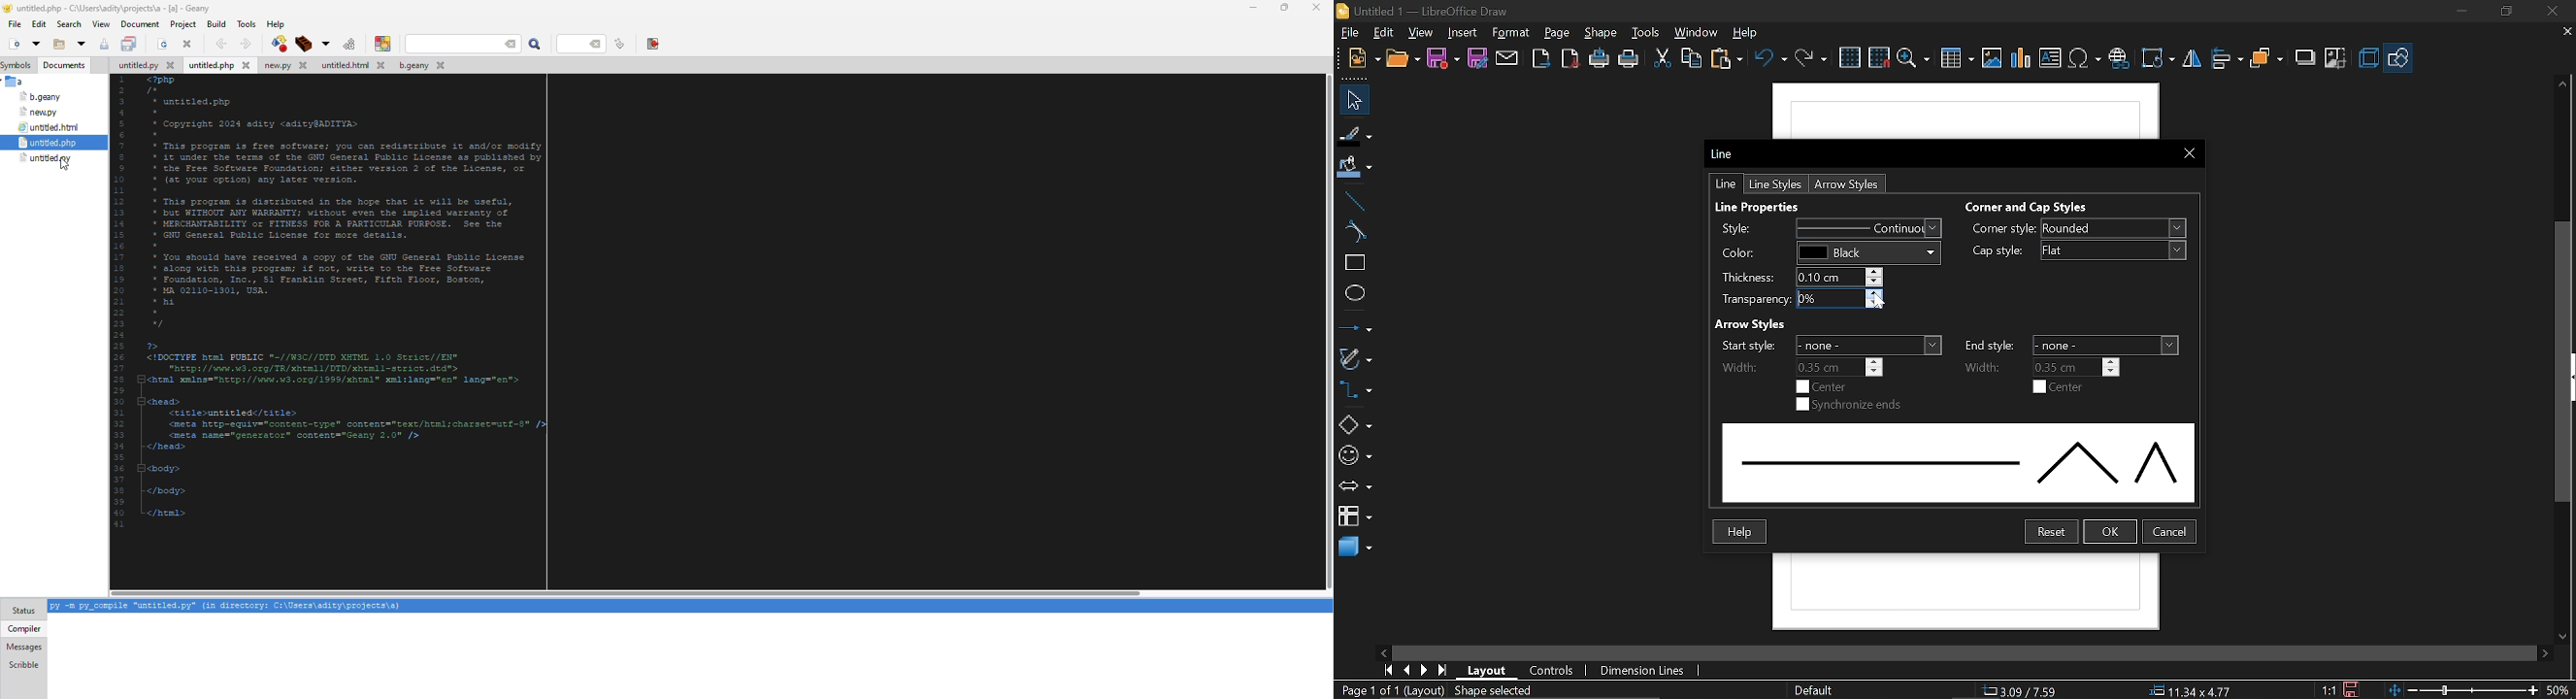 This screenshot has width=2576, height=700. Describe the element at coordinates (2040, 368) in the screenshot. I see `End width` at that location.